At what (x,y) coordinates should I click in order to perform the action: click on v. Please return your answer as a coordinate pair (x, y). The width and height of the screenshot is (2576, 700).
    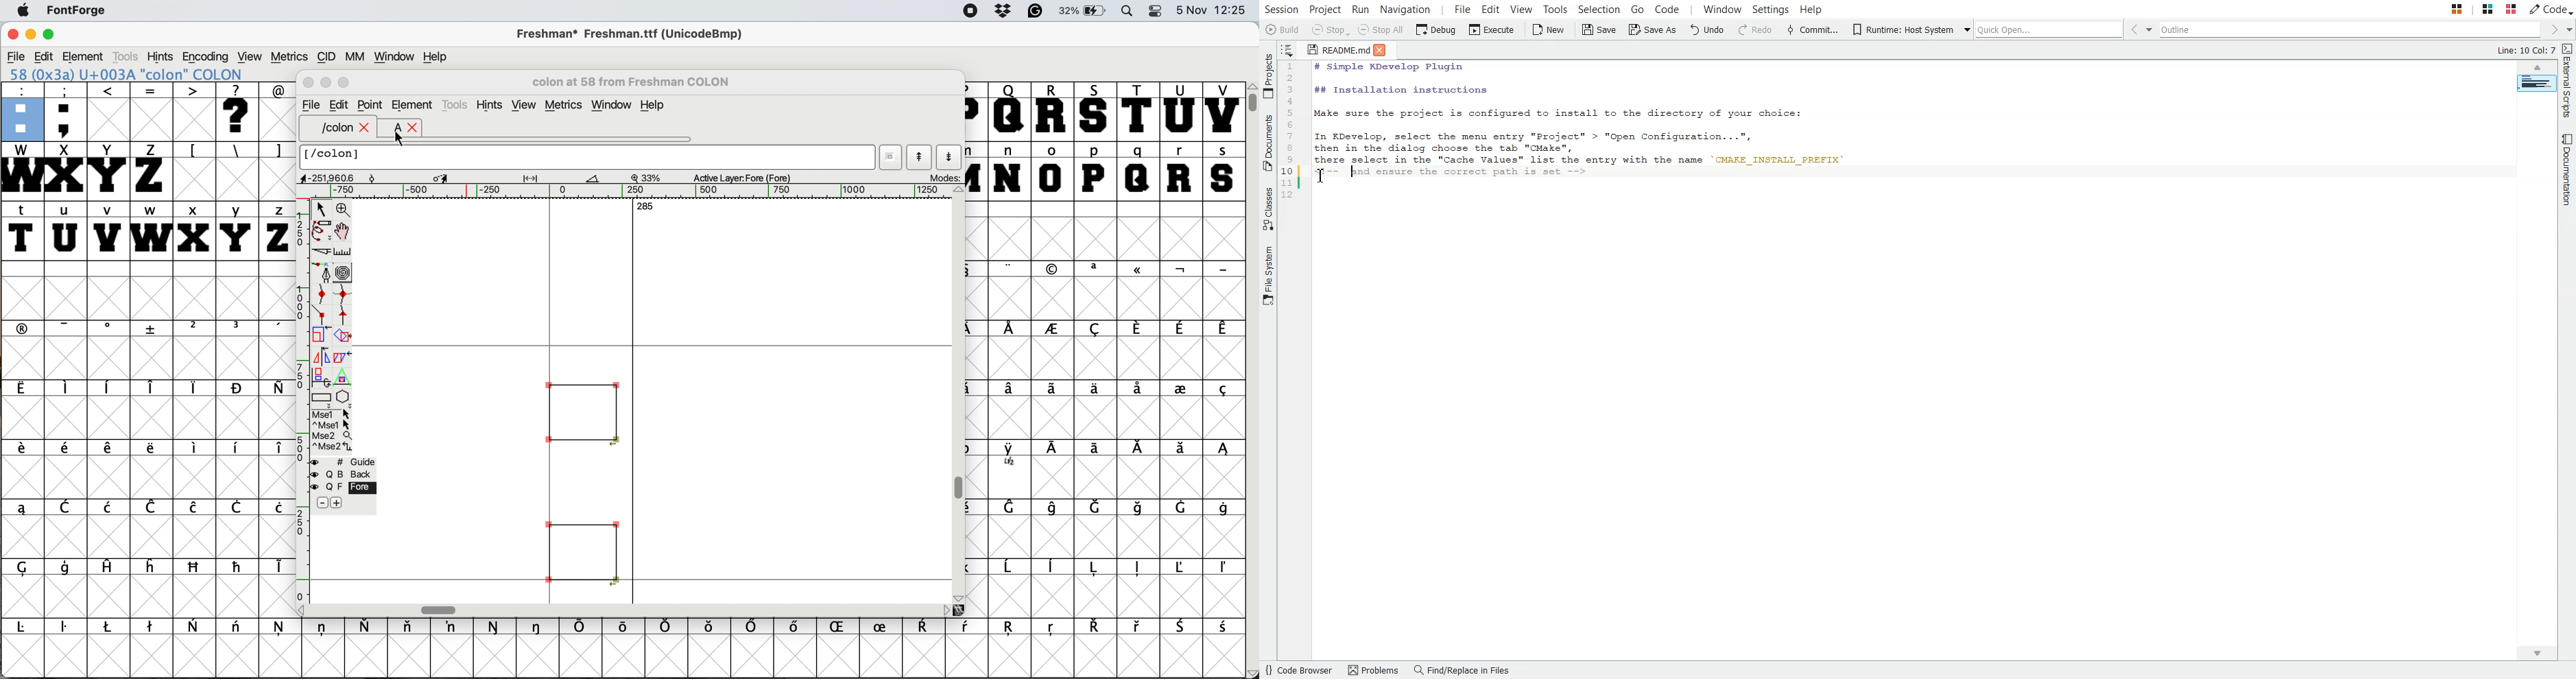
    Looking at the image, I should click on (108, 230).